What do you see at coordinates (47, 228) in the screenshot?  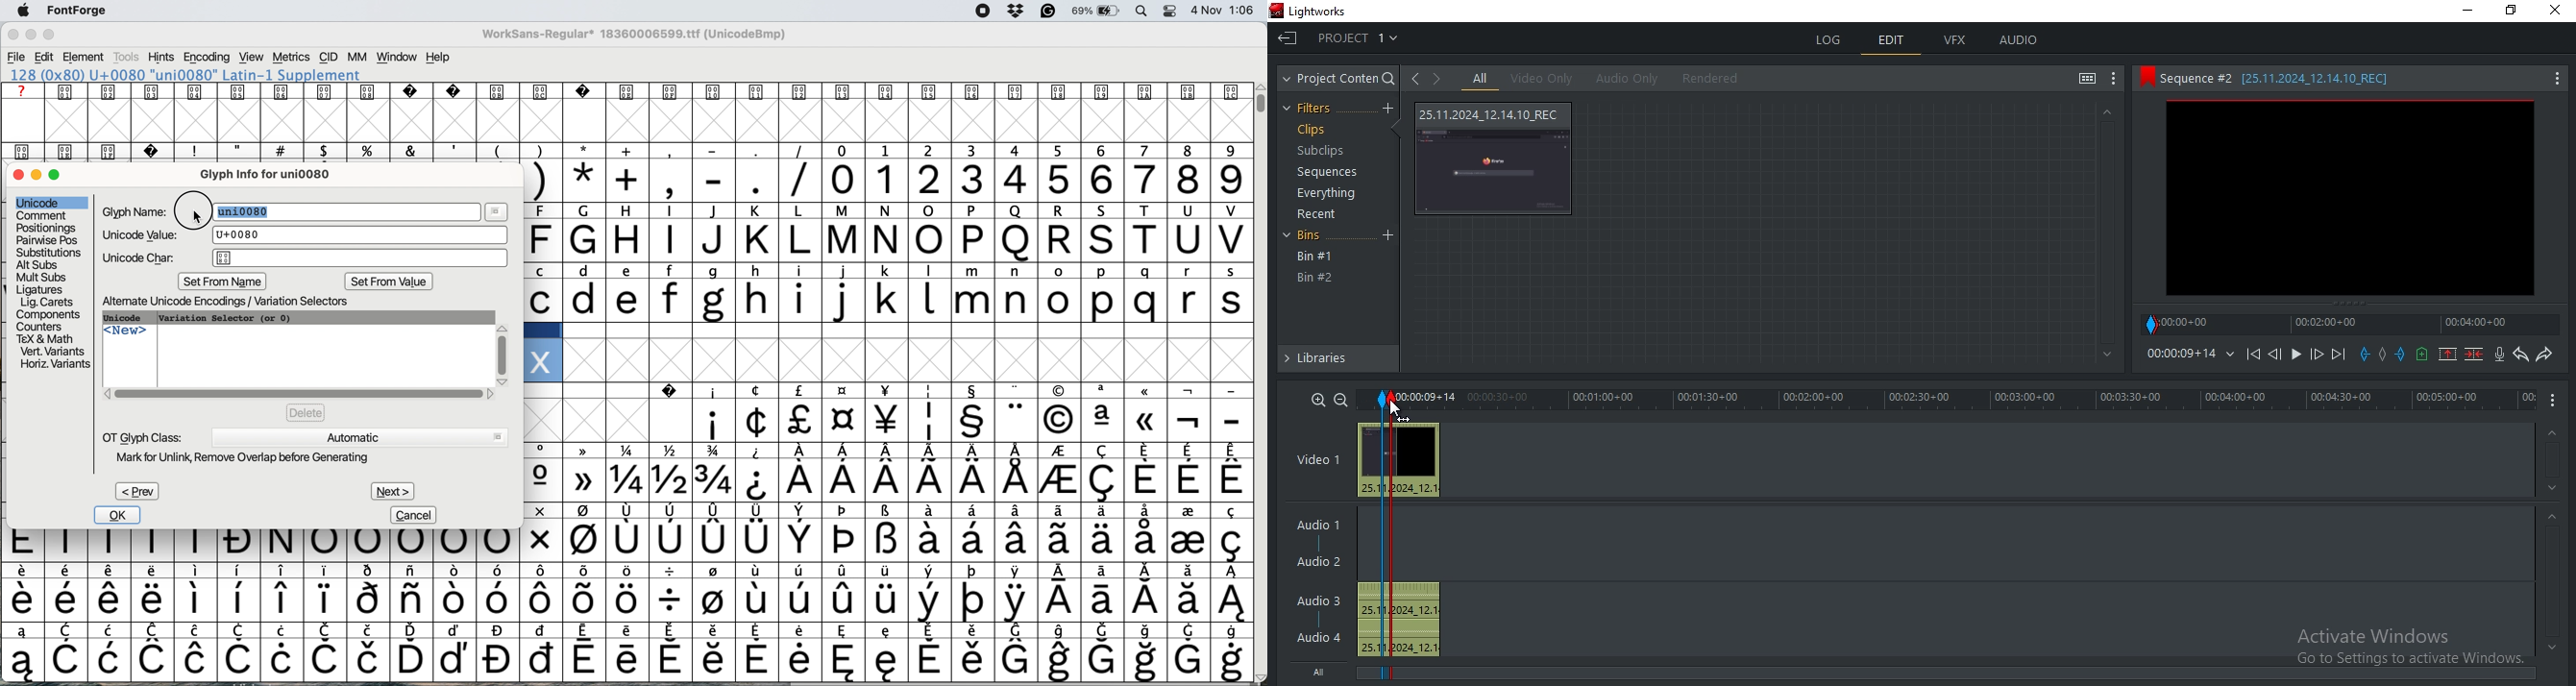 I see `positionings` at bounding box center [47, 228].